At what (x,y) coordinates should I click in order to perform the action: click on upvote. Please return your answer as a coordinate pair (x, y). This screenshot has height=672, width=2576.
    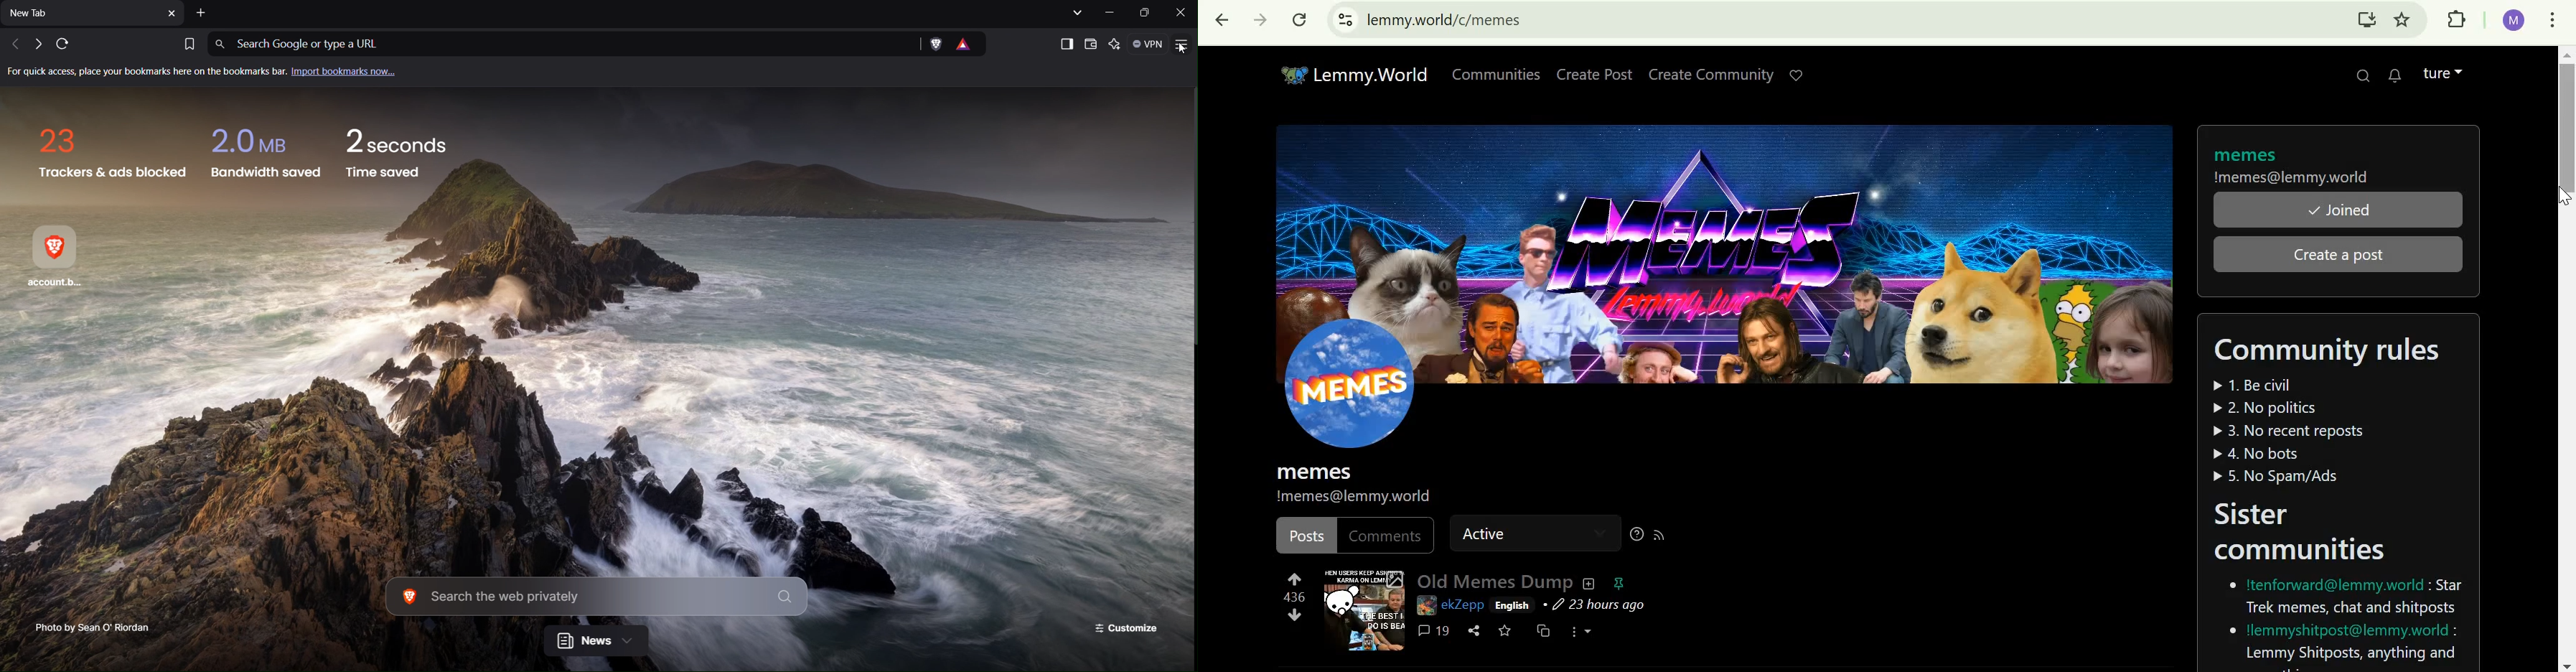
    Looking at the image, I should click on (1296, 577).